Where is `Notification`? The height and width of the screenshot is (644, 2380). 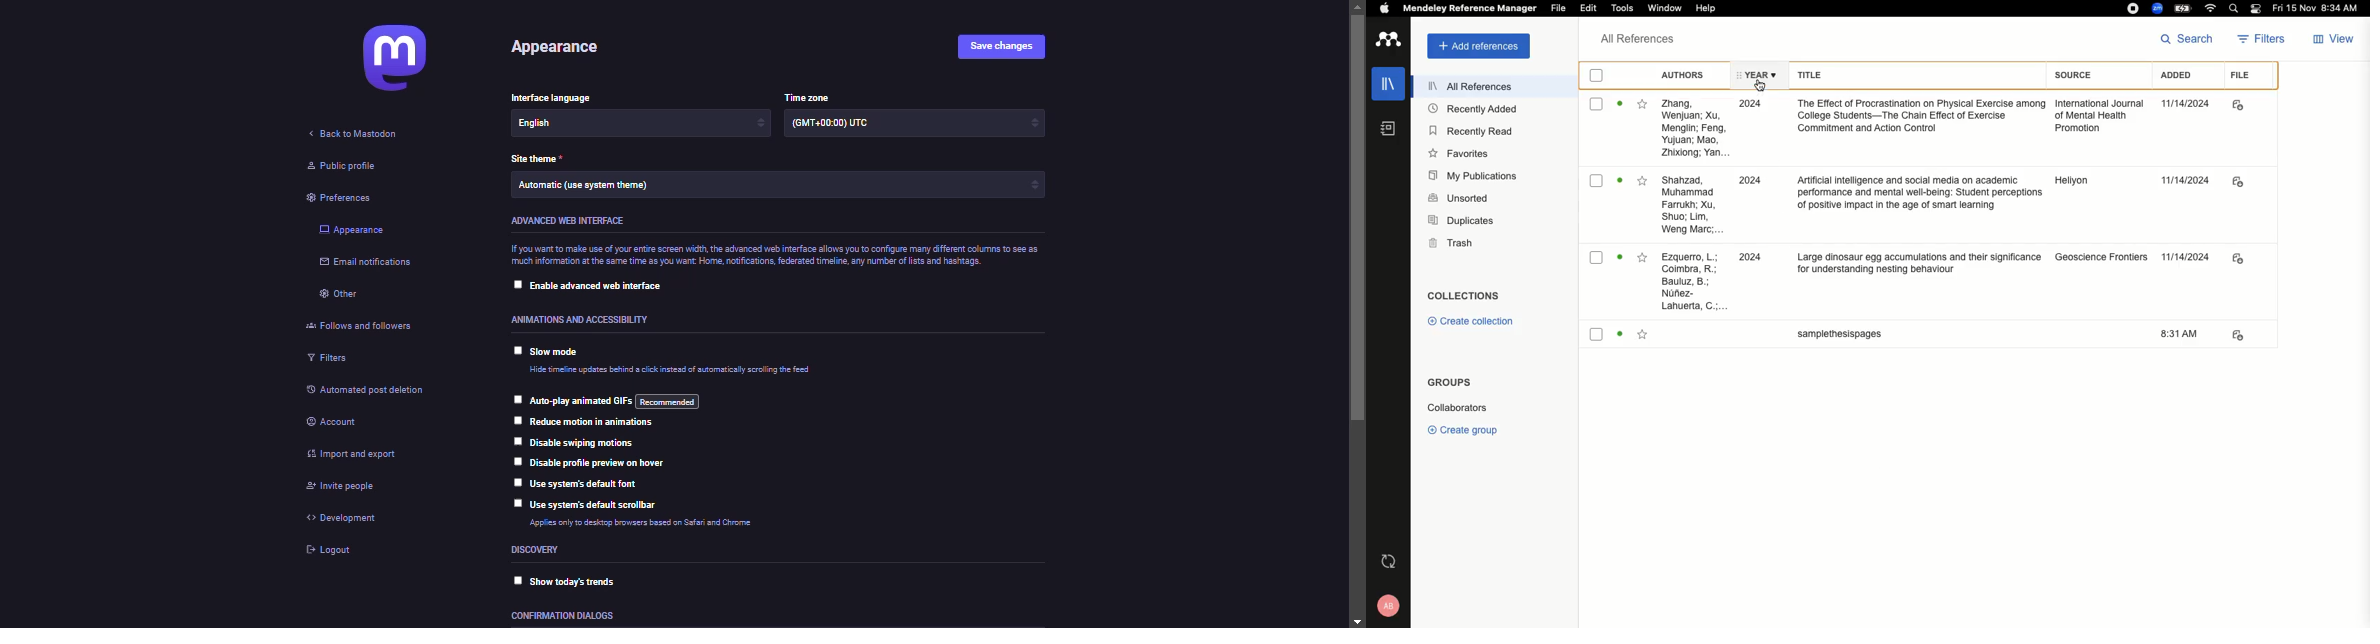
Notification is located at coordinates (2257, 9).